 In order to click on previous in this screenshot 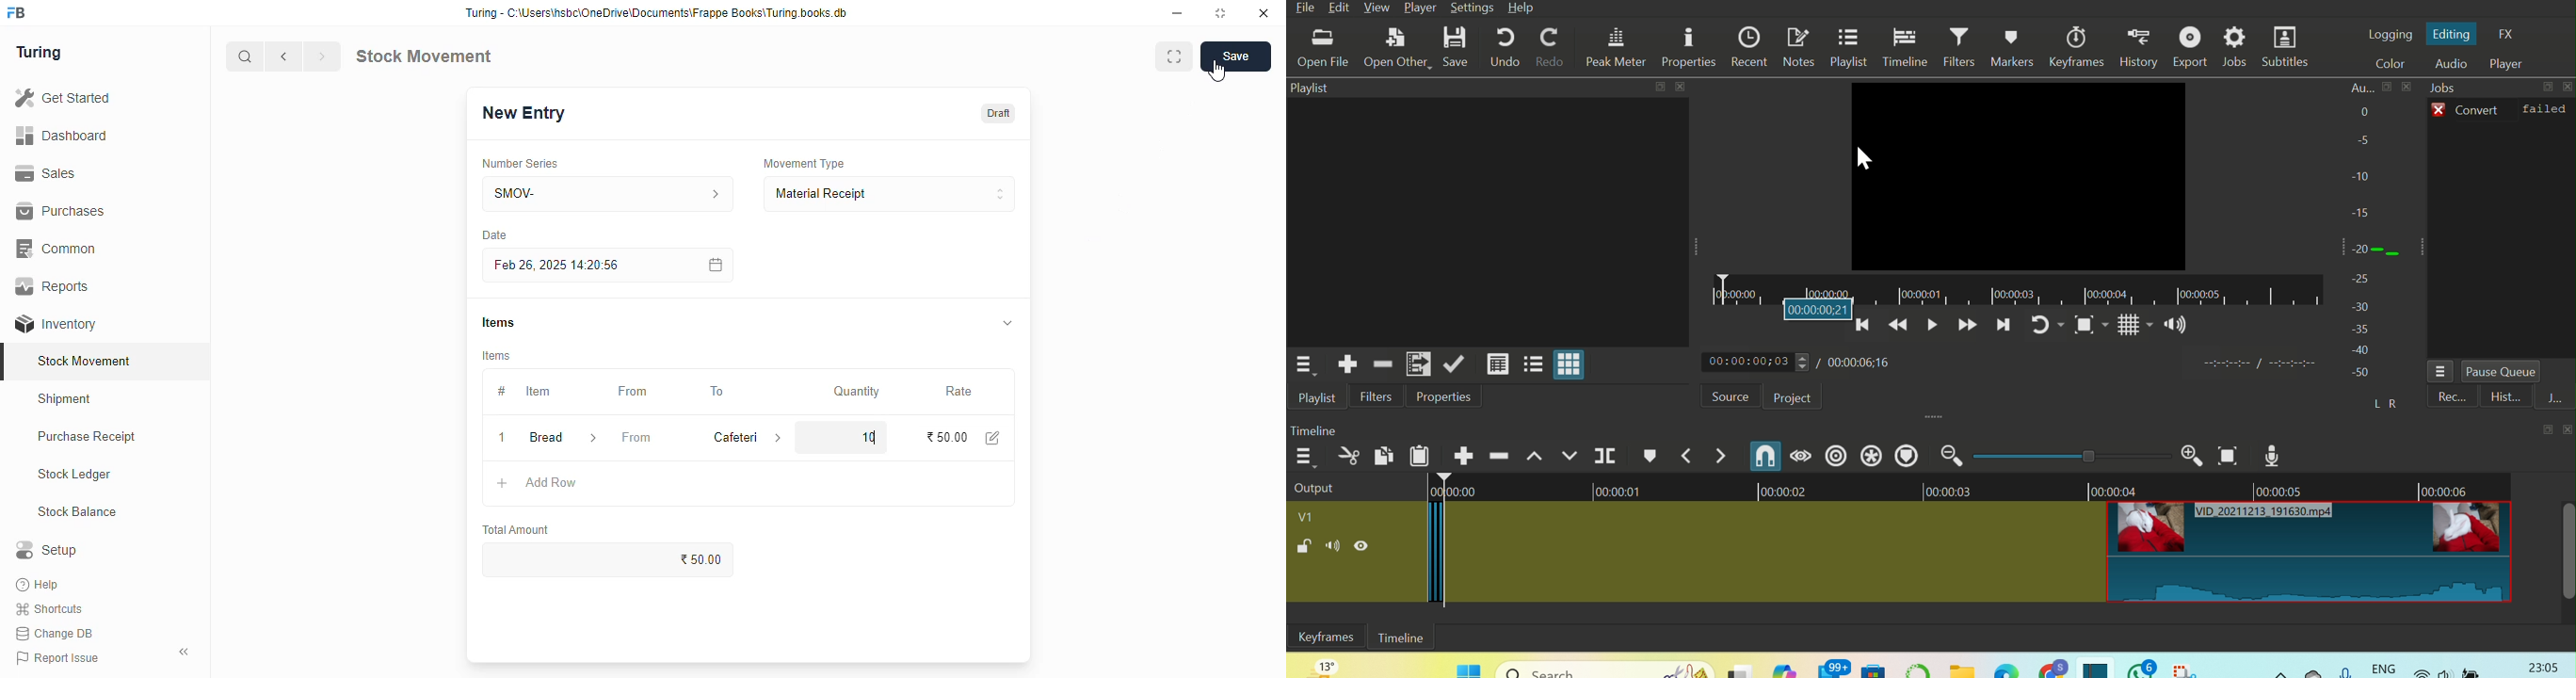, I will do `click(284, 56)`.